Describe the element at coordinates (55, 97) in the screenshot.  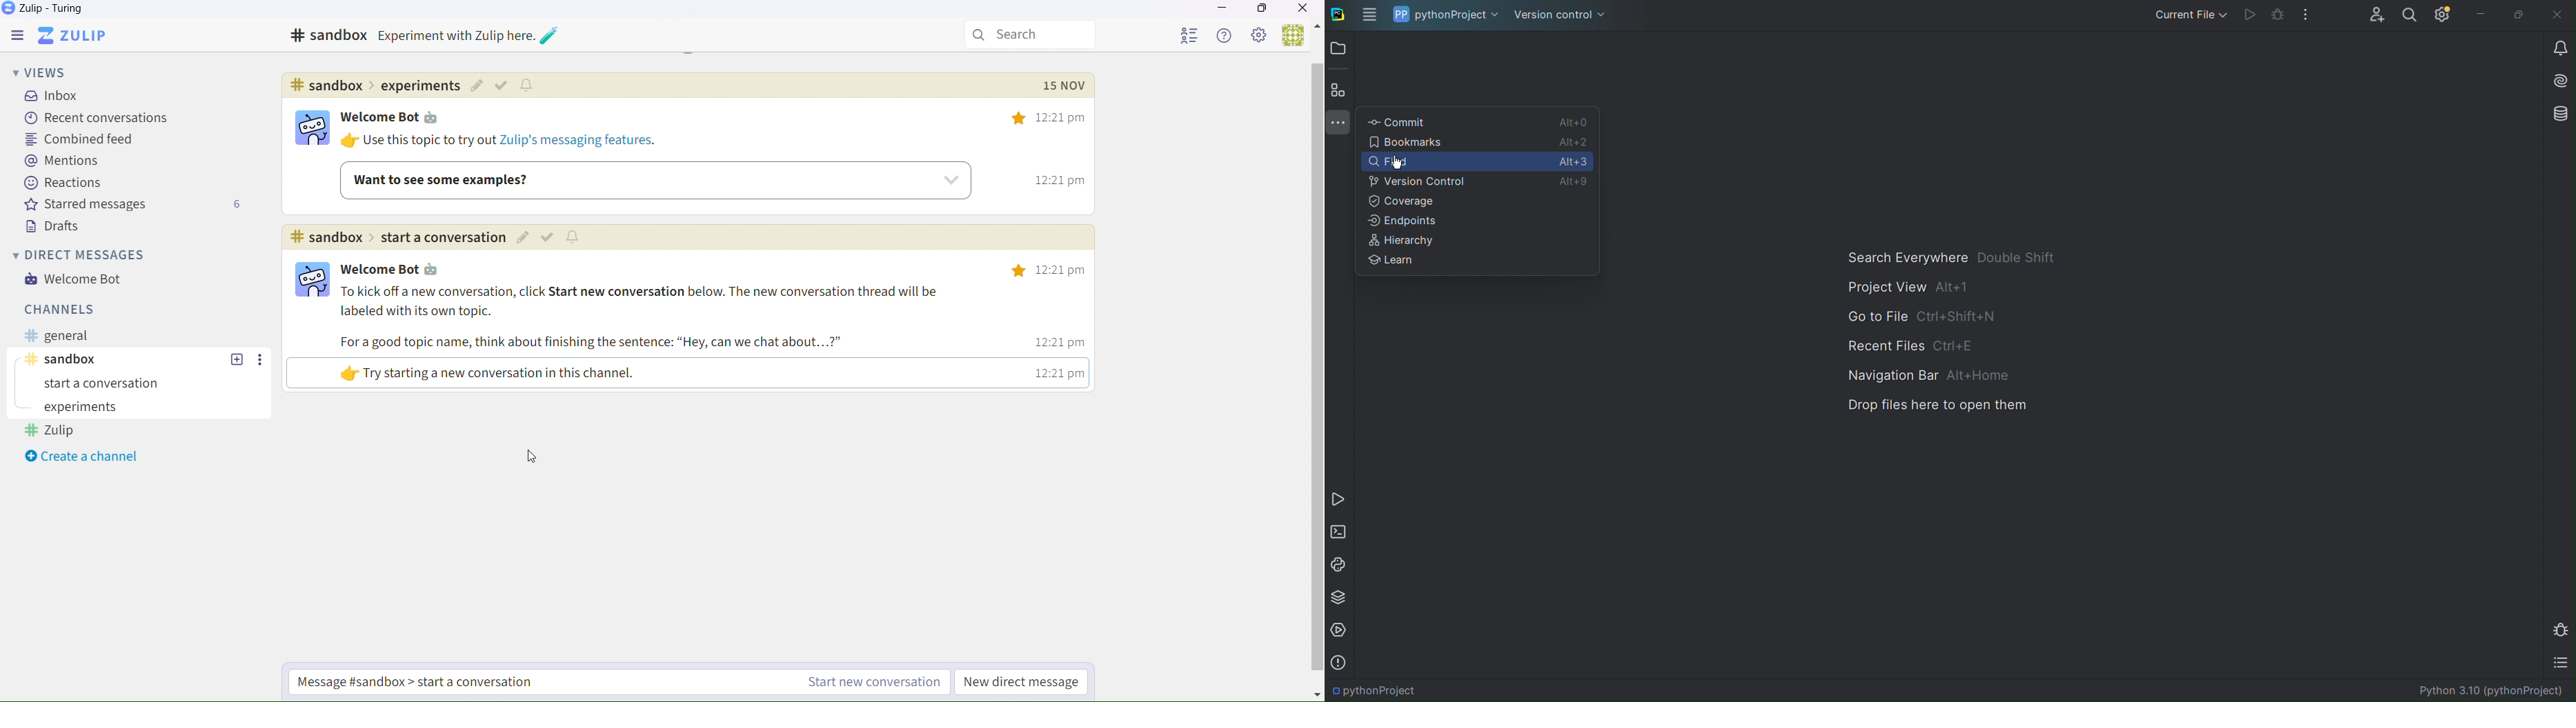
I see `inbox` at that location.